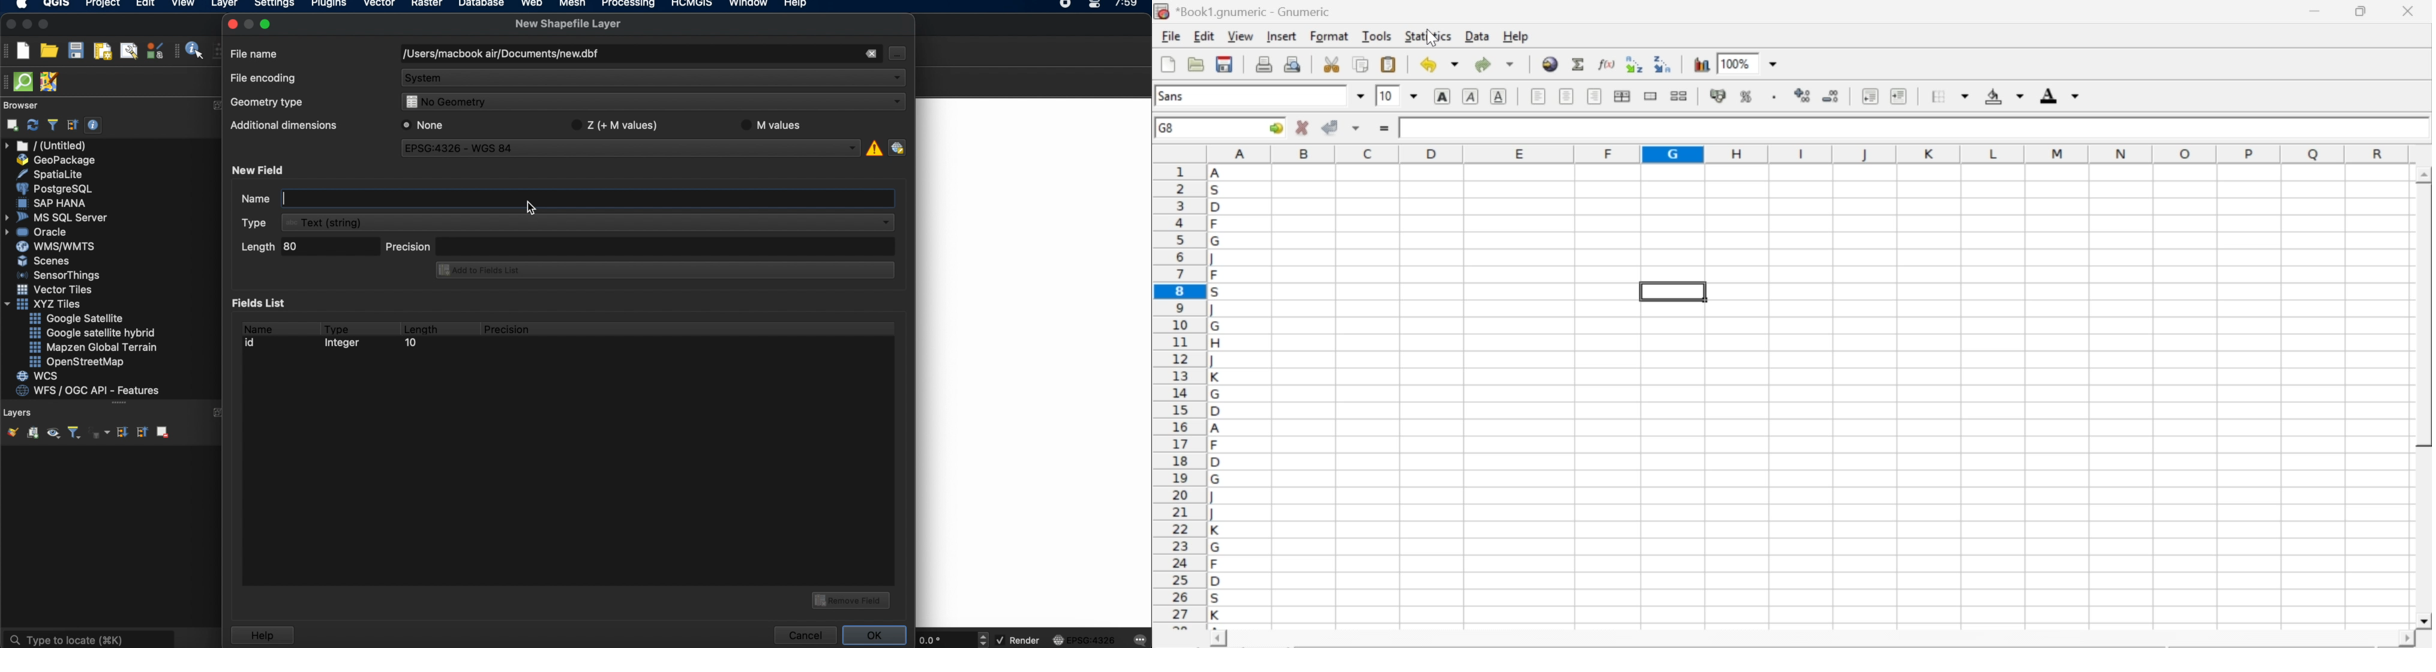 This screenshot has height=672, width=2436. Describe the element at coordinates (1898, 97) in the screenshot. I see `increase indent` at that location.